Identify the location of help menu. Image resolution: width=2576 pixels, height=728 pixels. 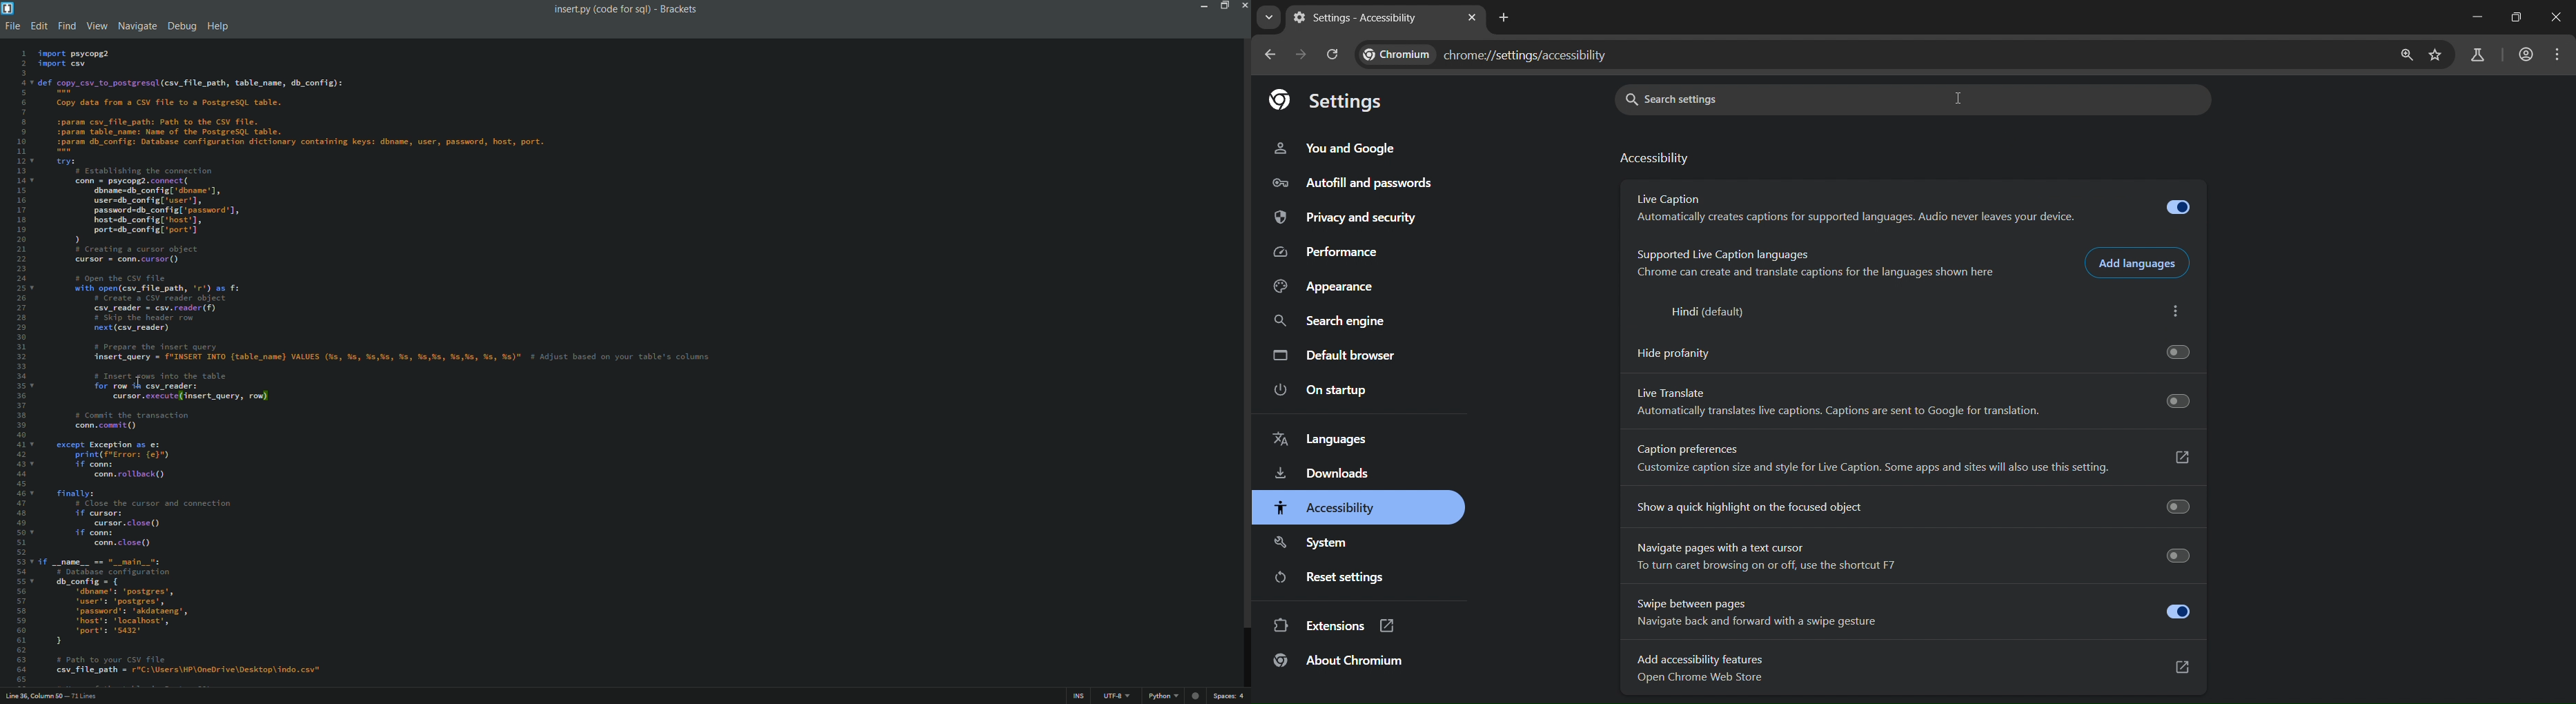
(220, 25).